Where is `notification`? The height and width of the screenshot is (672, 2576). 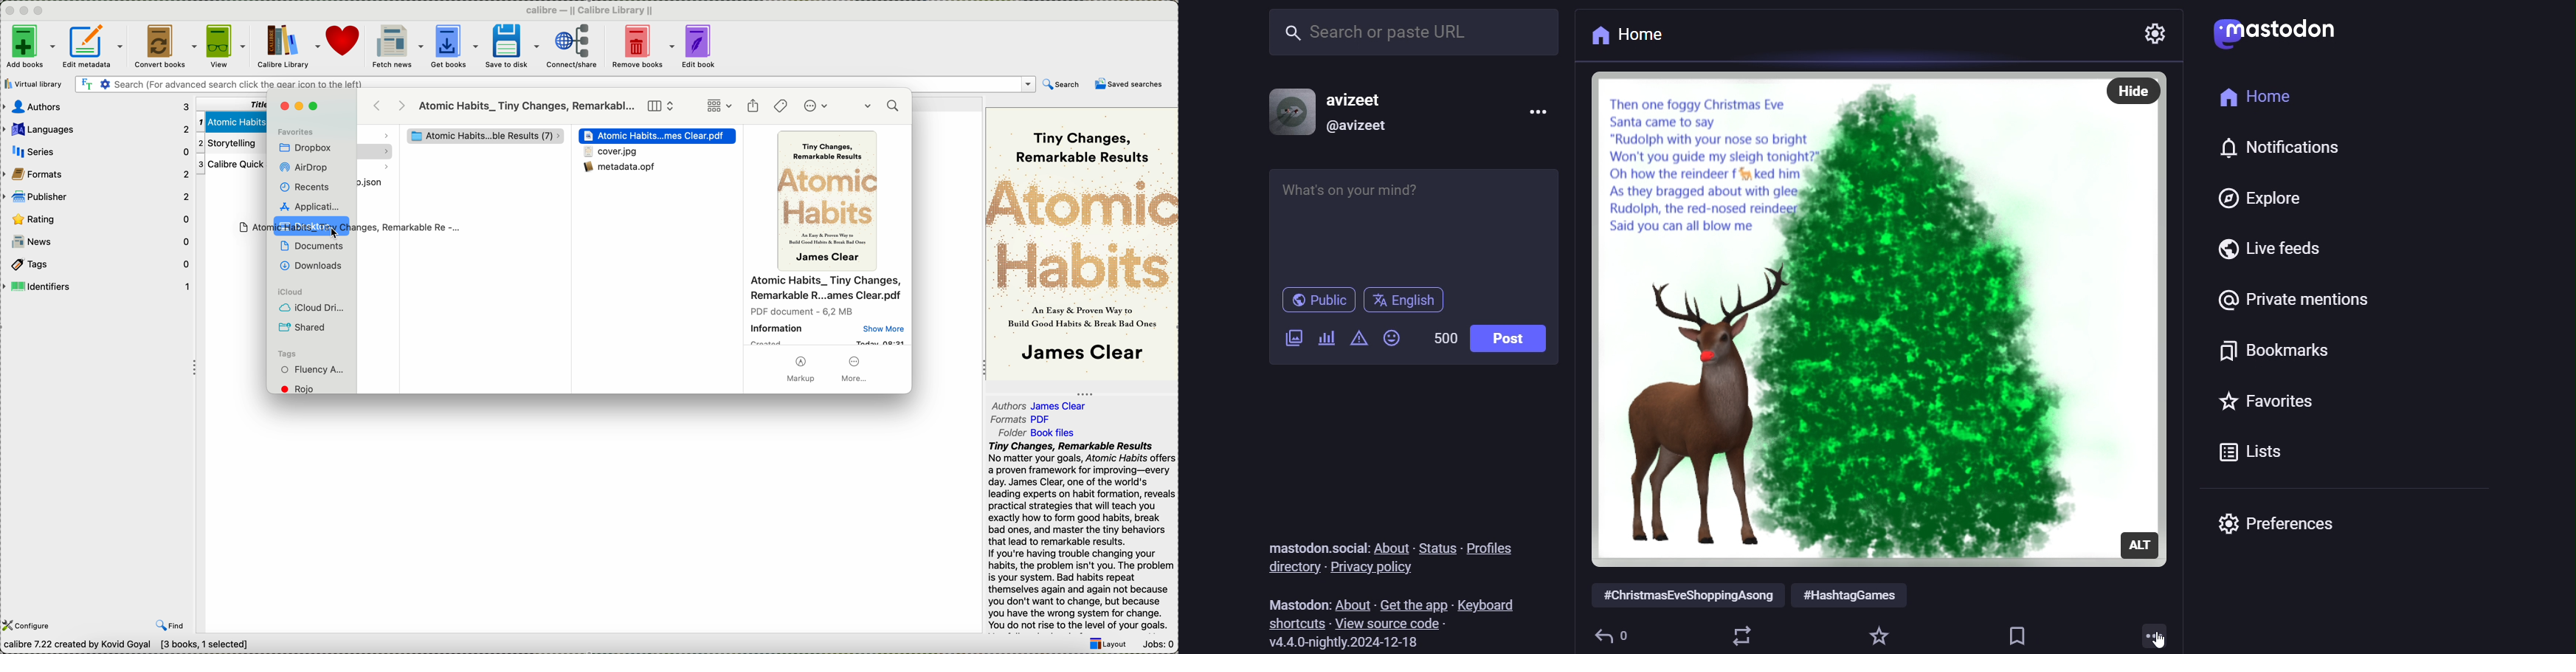 notification is located at coordinates (2276, 147).